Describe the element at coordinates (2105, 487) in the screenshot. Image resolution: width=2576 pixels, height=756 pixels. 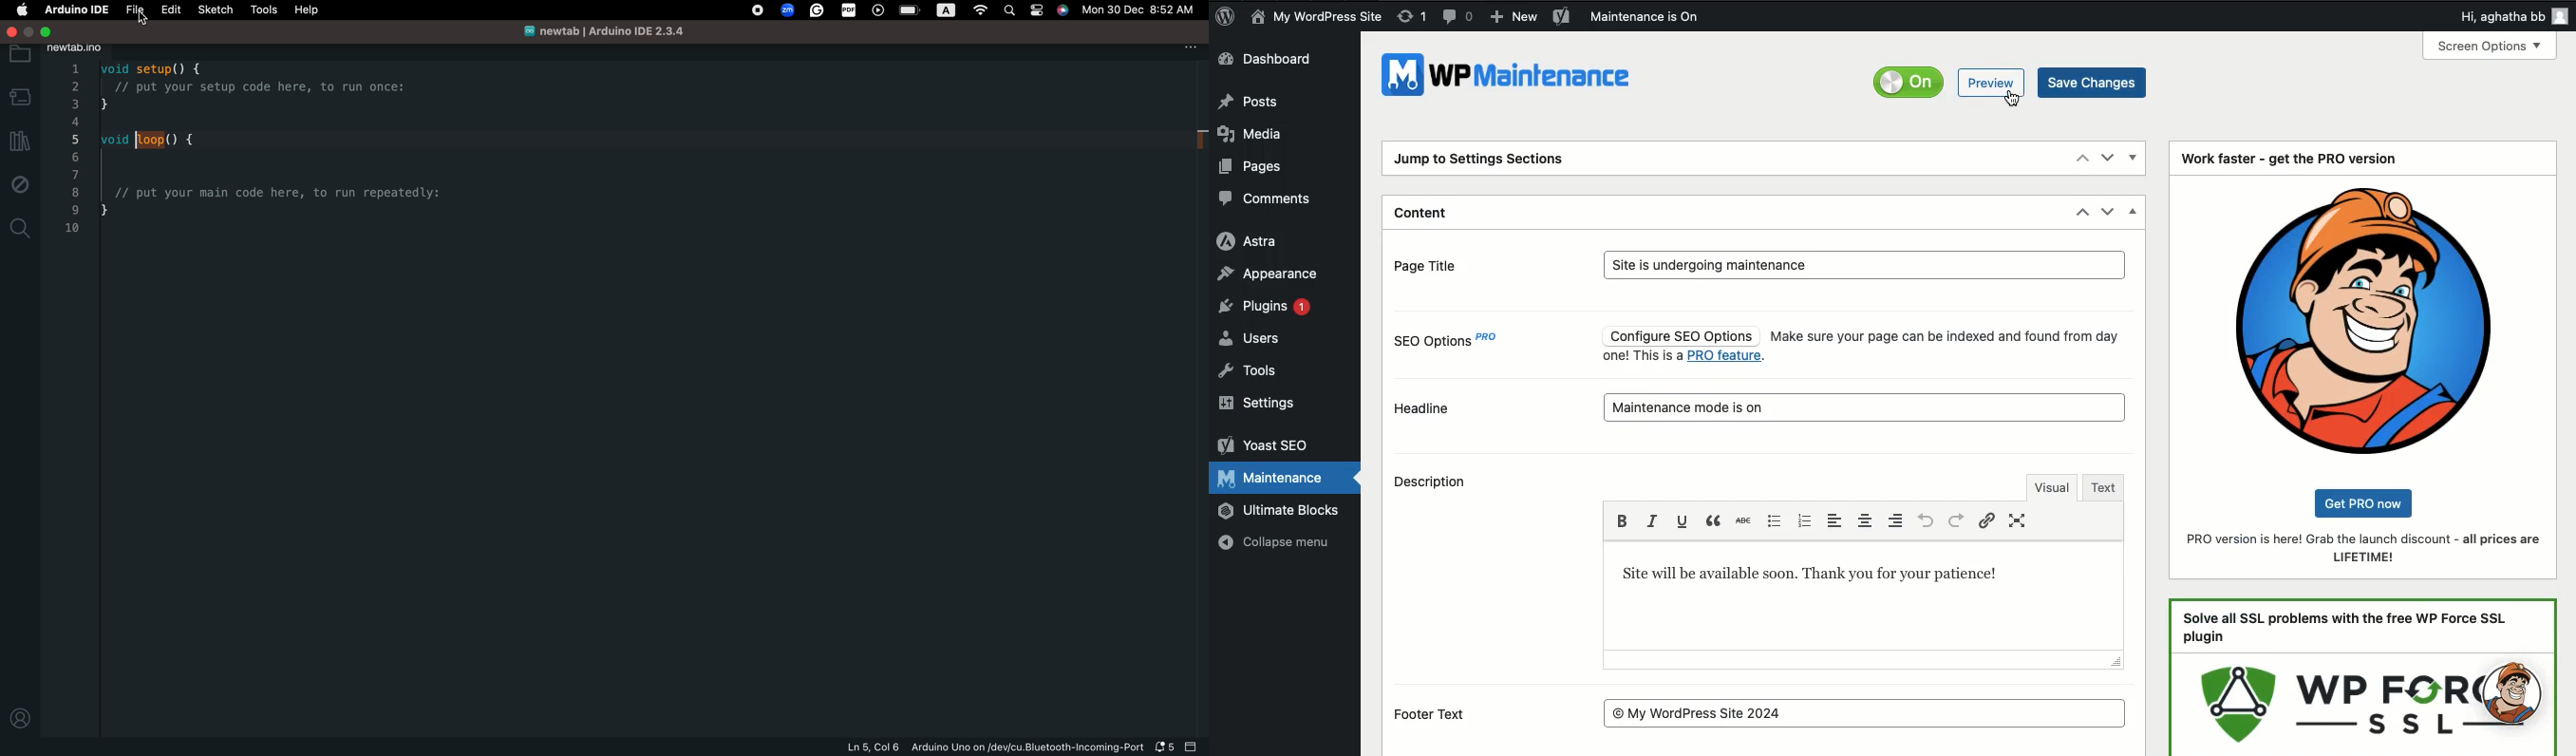
I see `Text` at that location.